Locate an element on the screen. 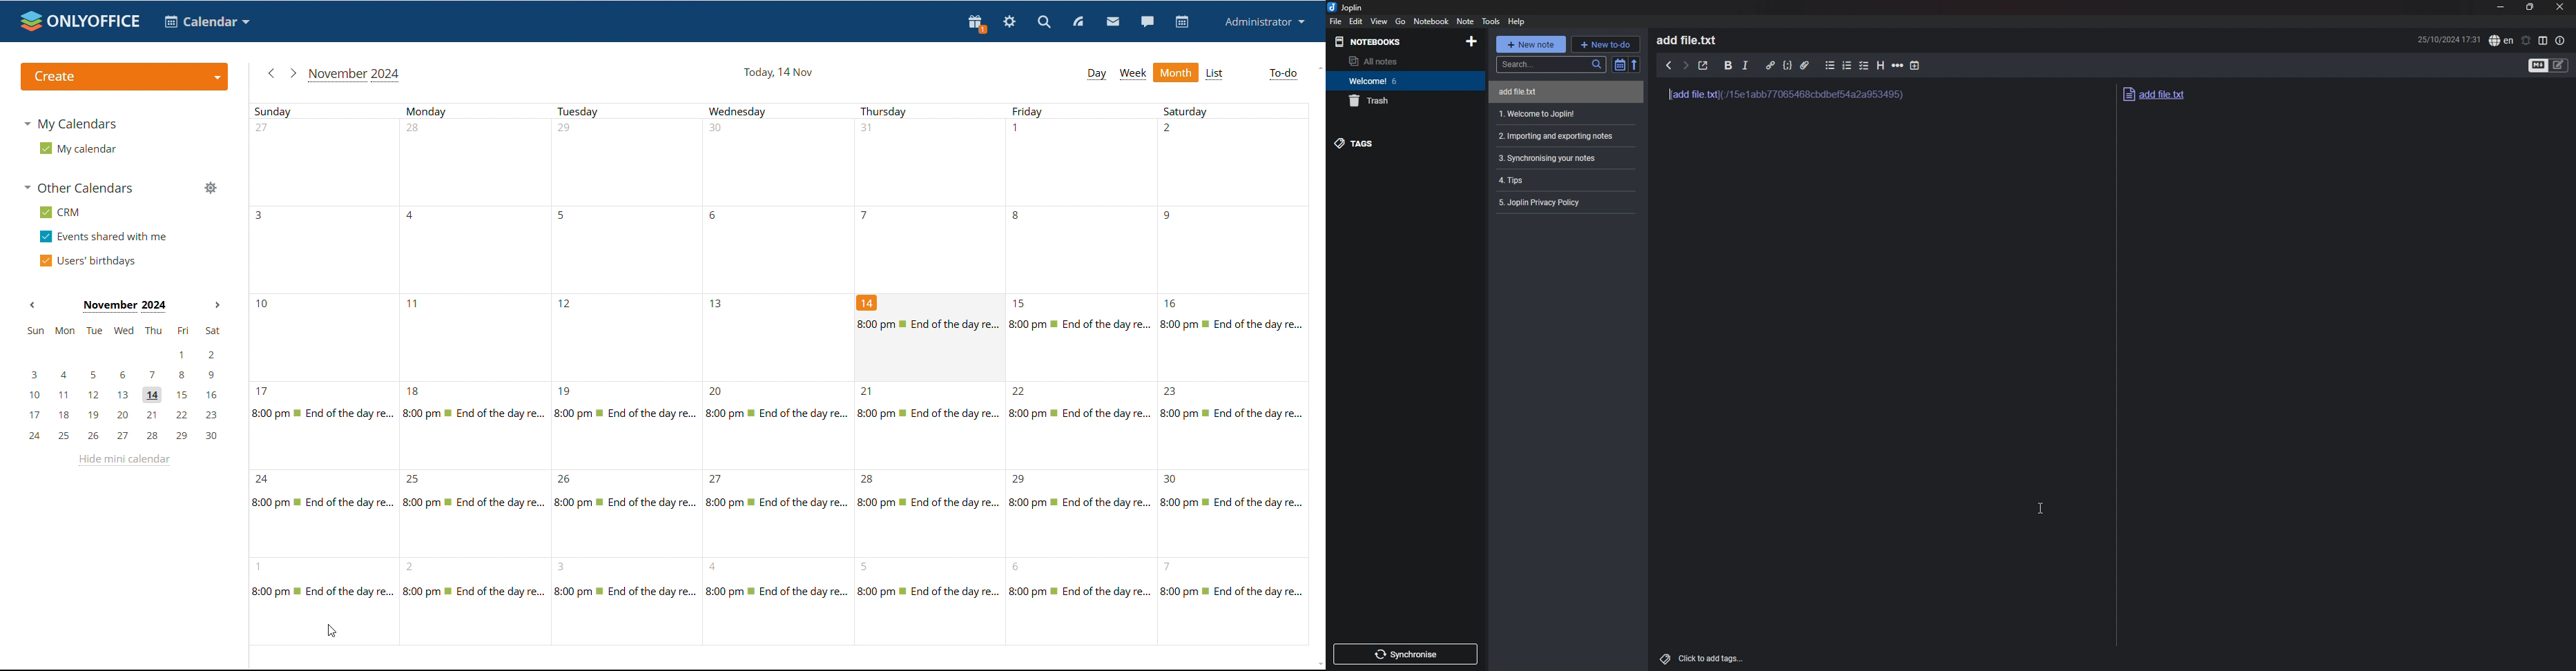  attach file is located at coordinates (1805, 65).